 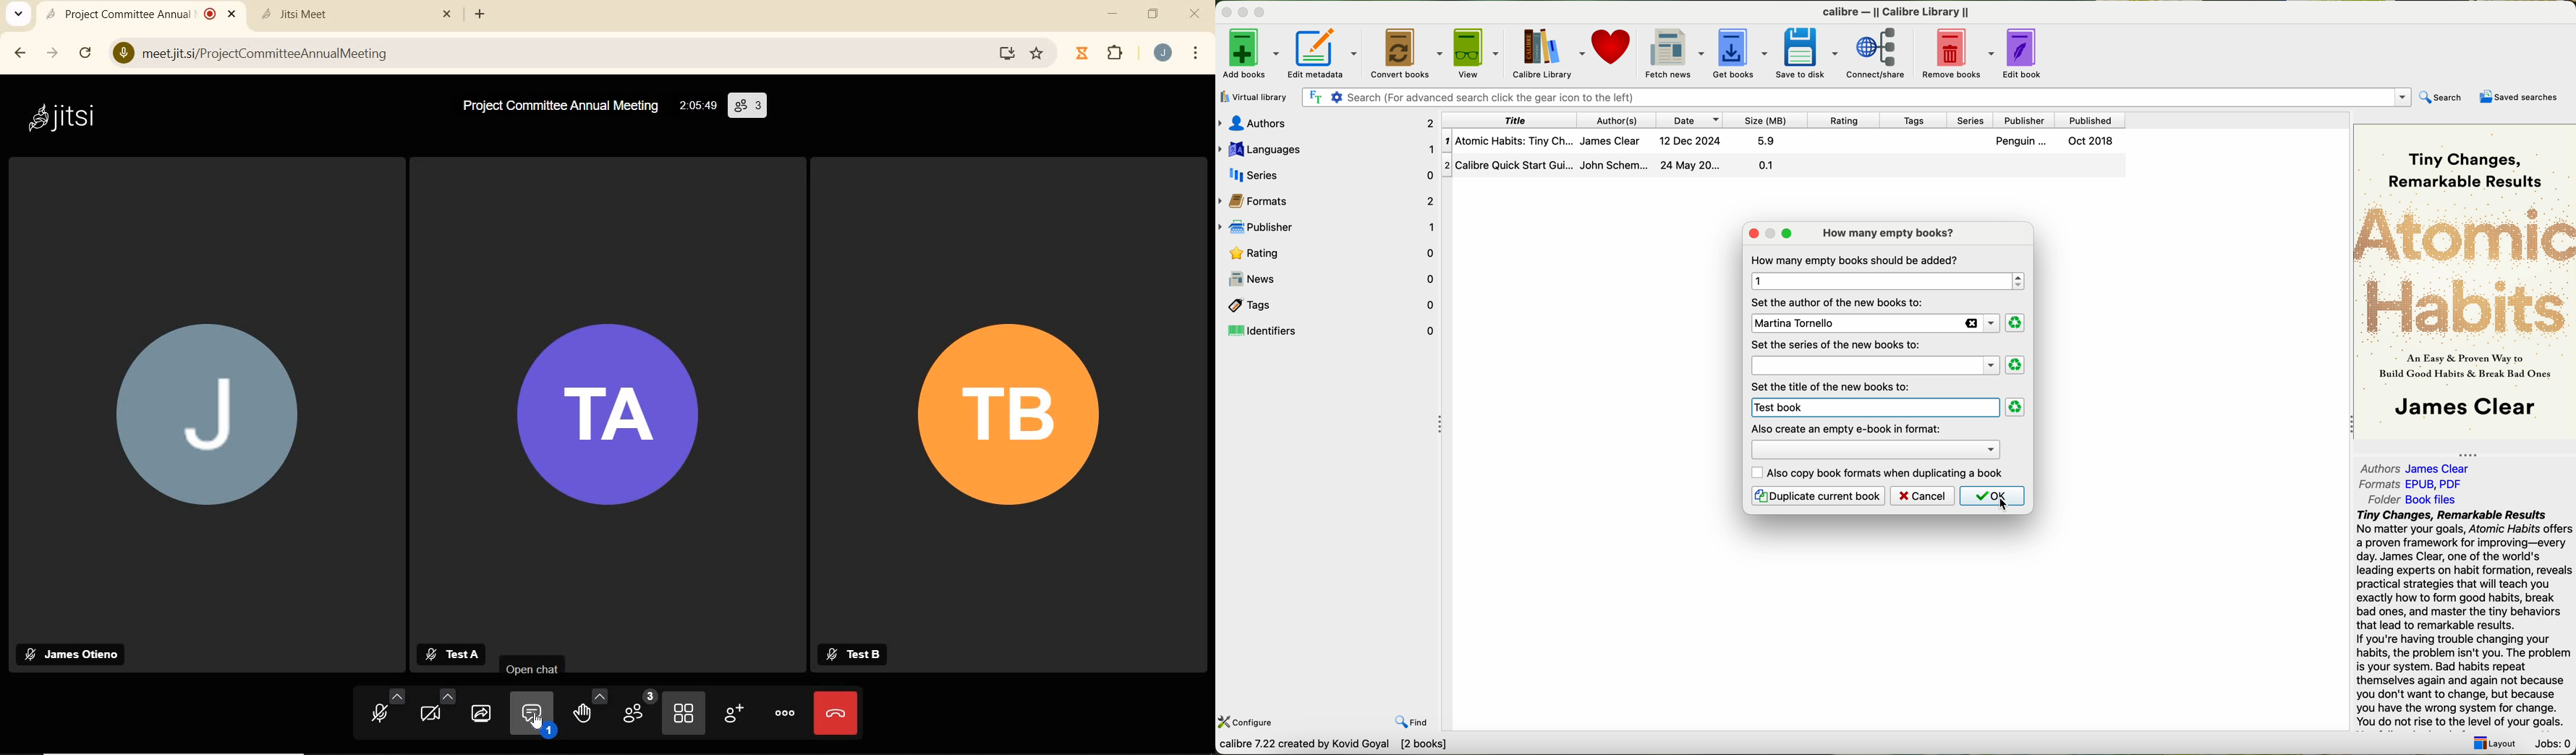 What do you see at coordinates (1879, 54) in the screenshot?
I see `connect/share` at bounding box center [1879, 54].